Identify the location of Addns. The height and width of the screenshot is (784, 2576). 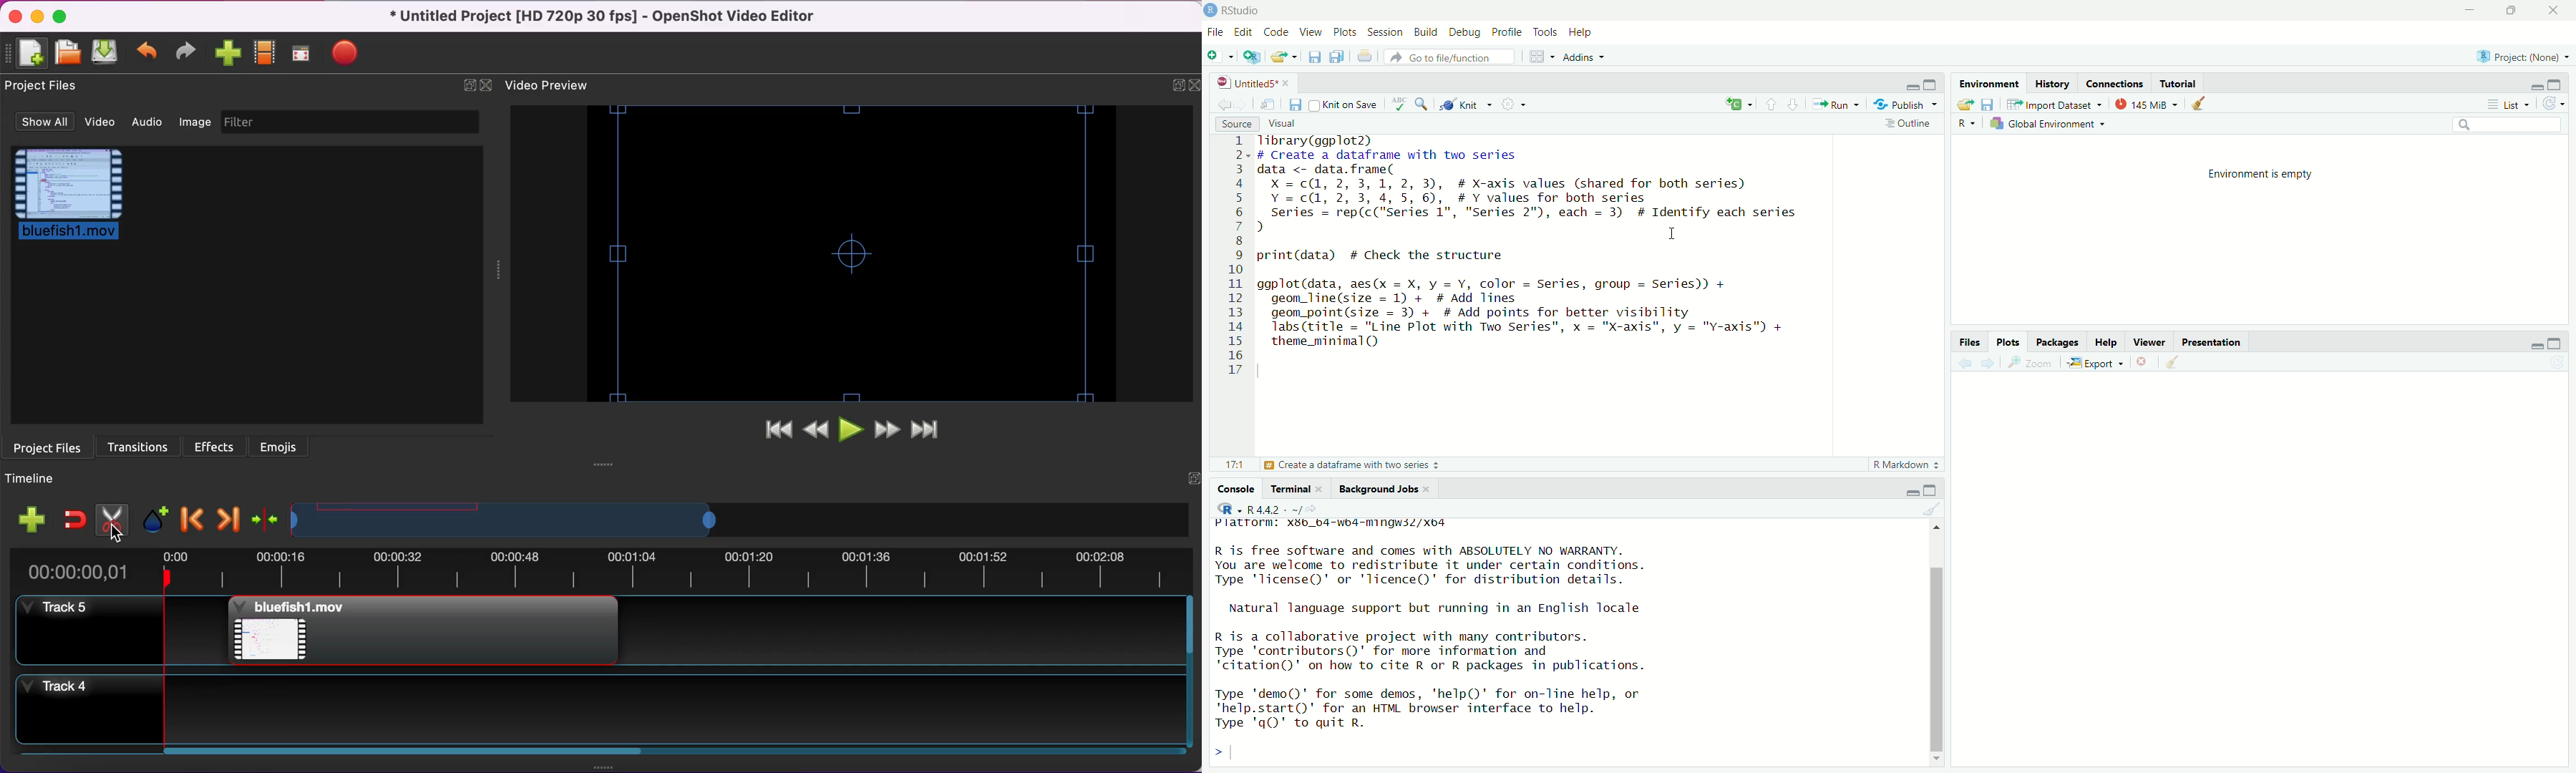
(1588, 59).